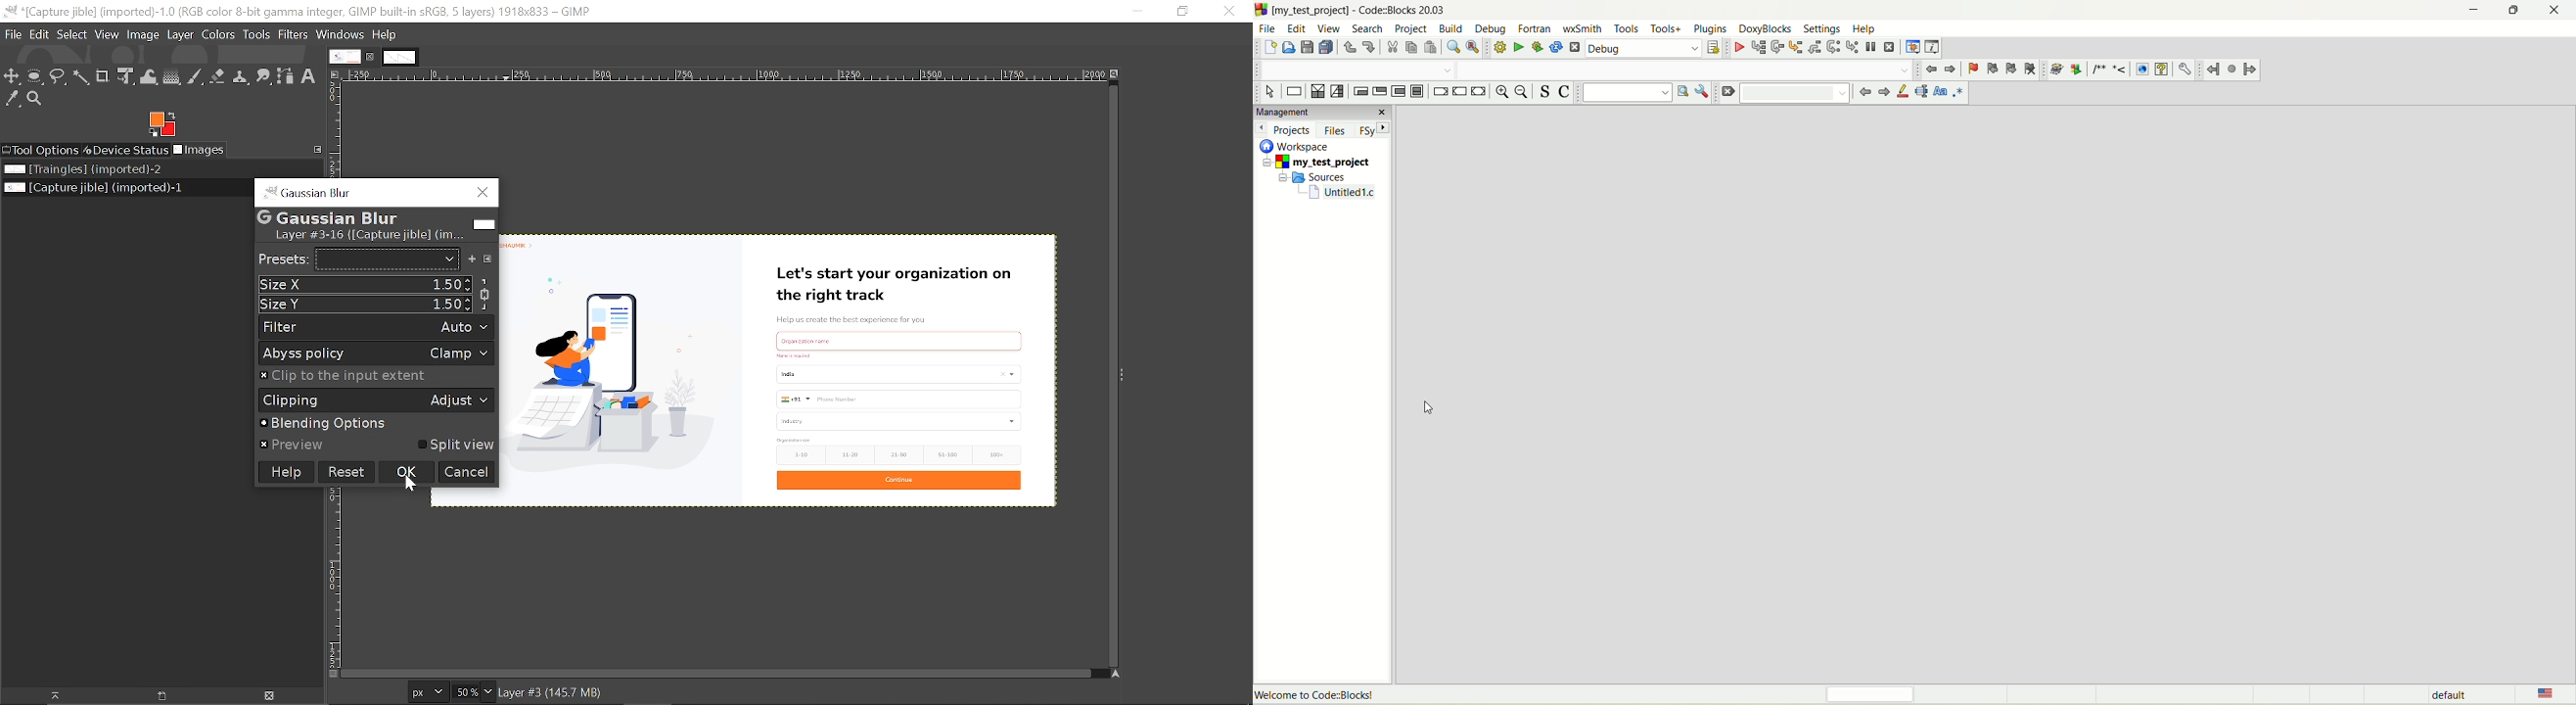 The image size is (2576, 728). What do you see at coordinates (1668, 28) in the screenshot?
I see `tools+` at bounding box center [1668, 28].